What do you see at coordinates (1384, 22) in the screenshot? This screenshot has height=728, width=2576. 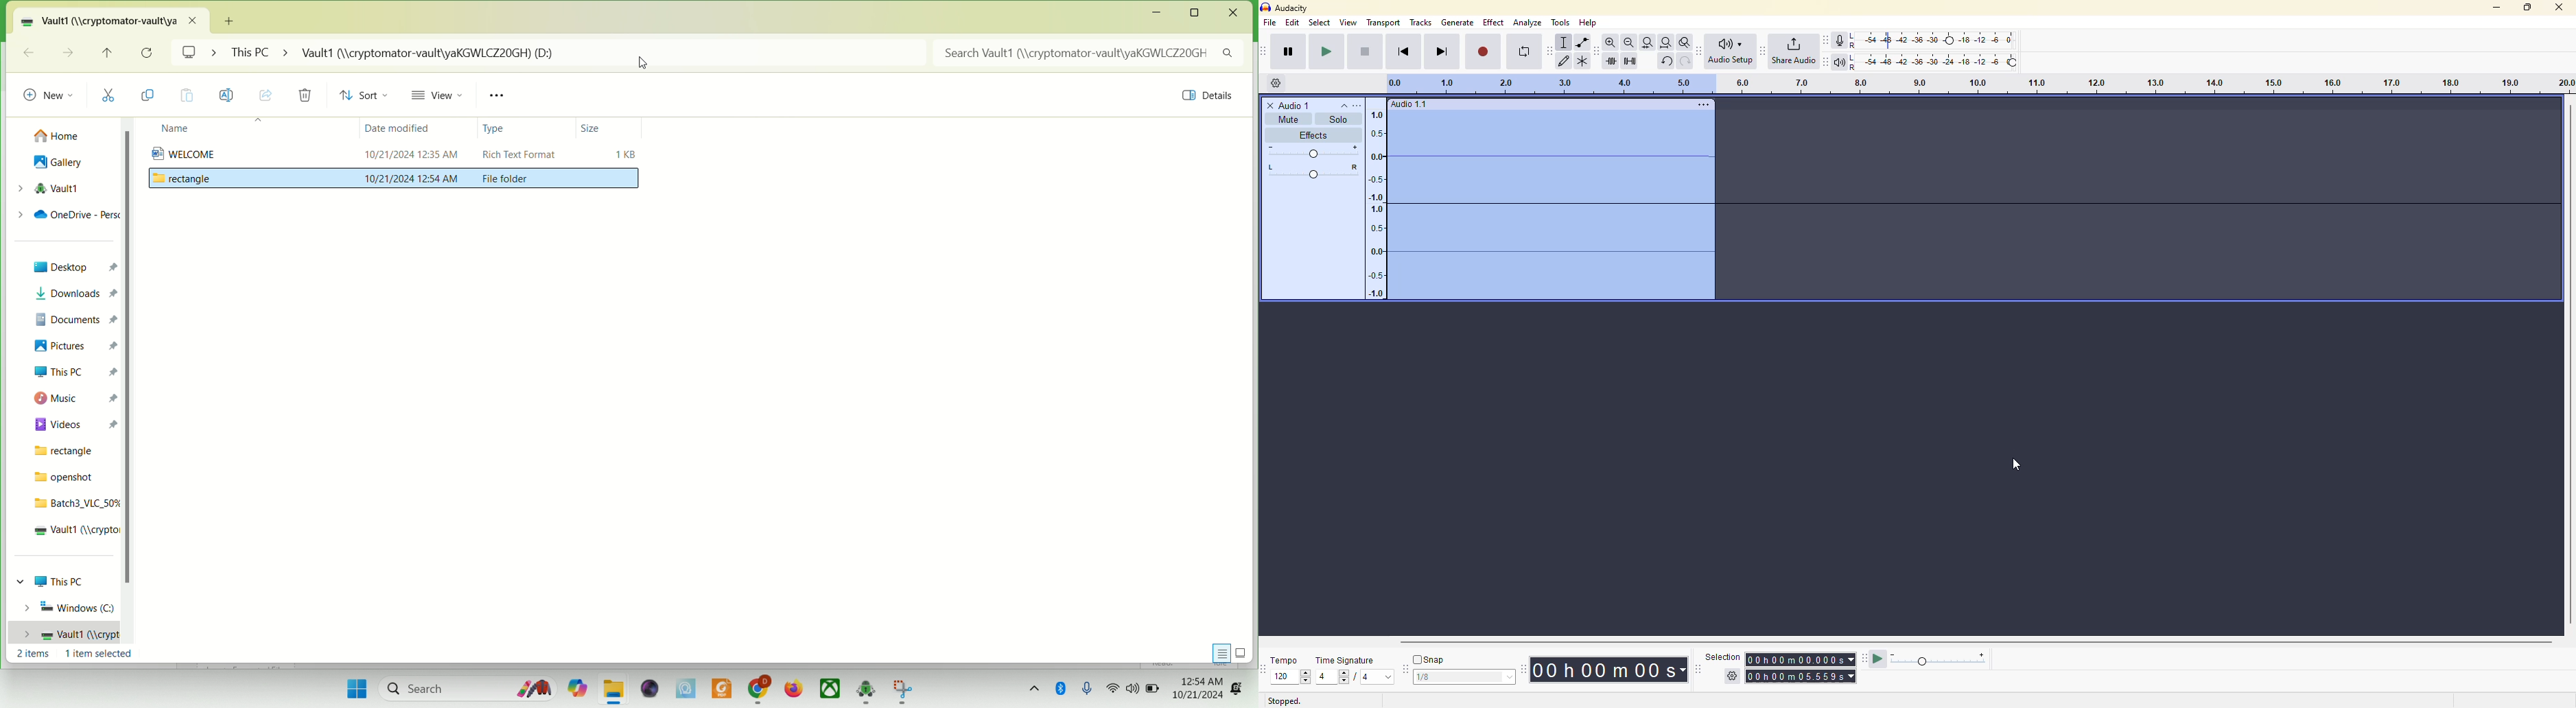 I see `transport` at bounding box center [1384, 22].